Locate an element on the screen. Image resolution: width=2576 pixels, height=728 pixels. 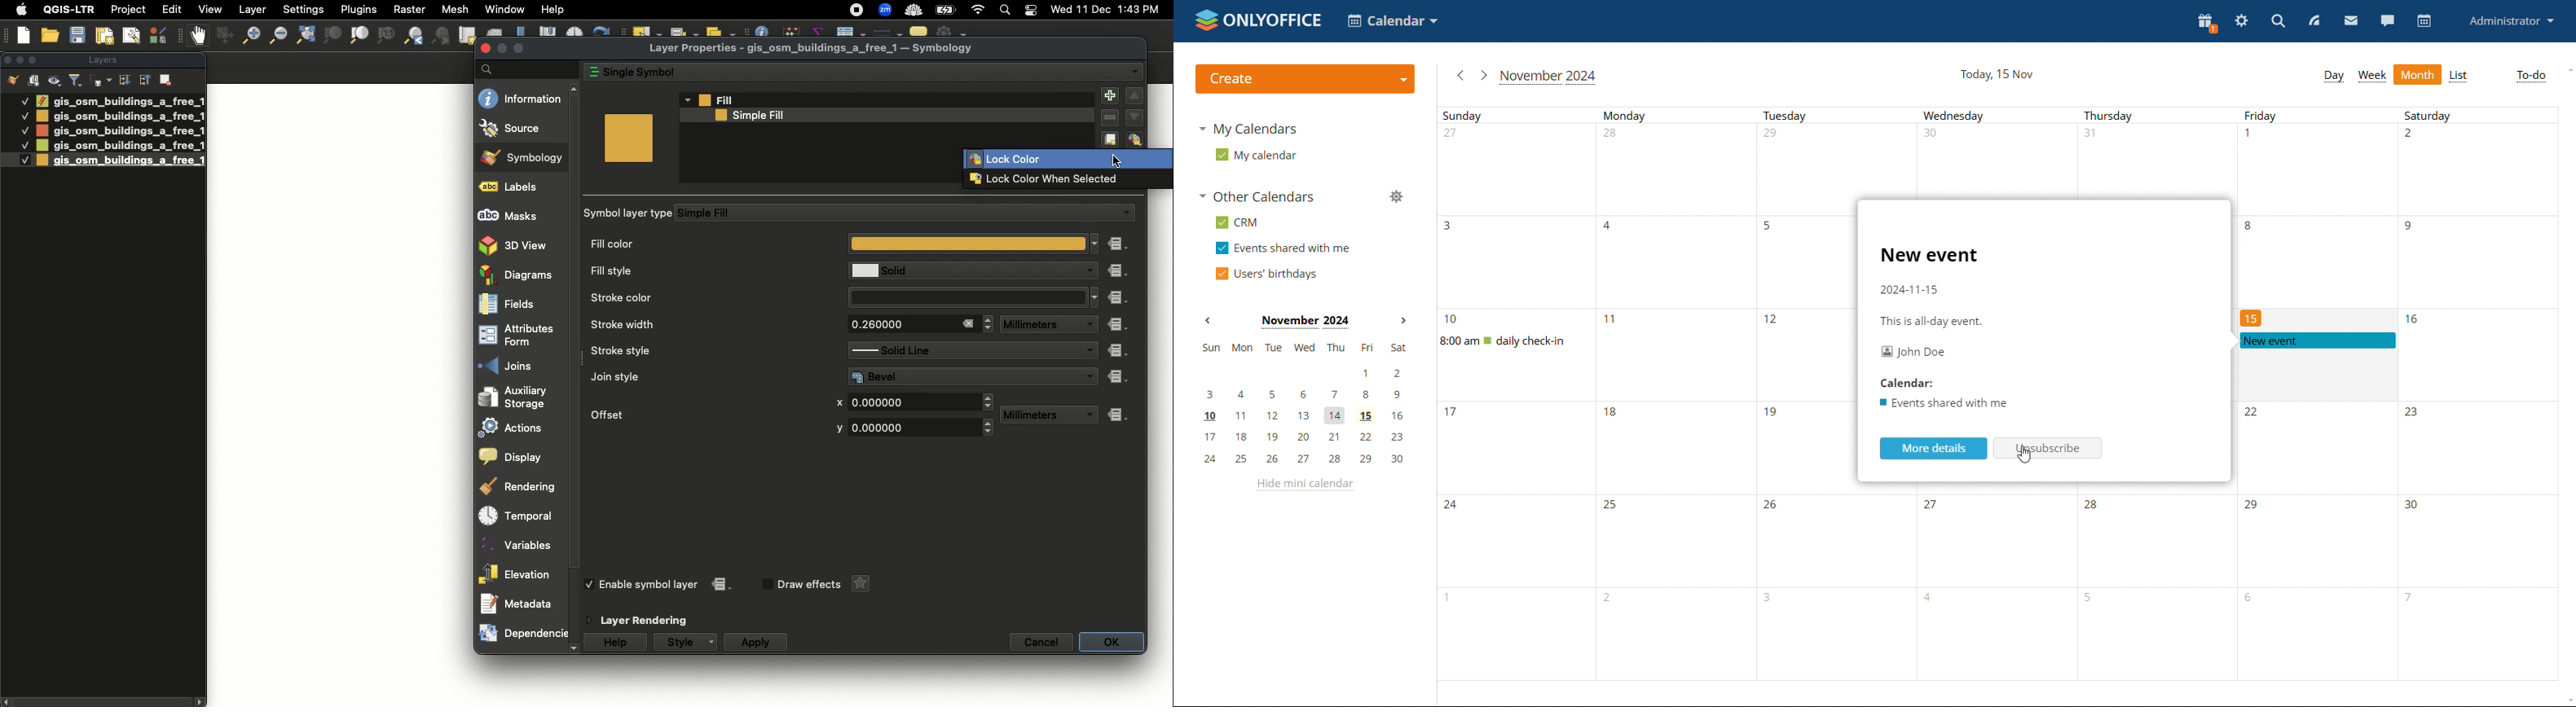
Checked is located at coordinates (23, 145).